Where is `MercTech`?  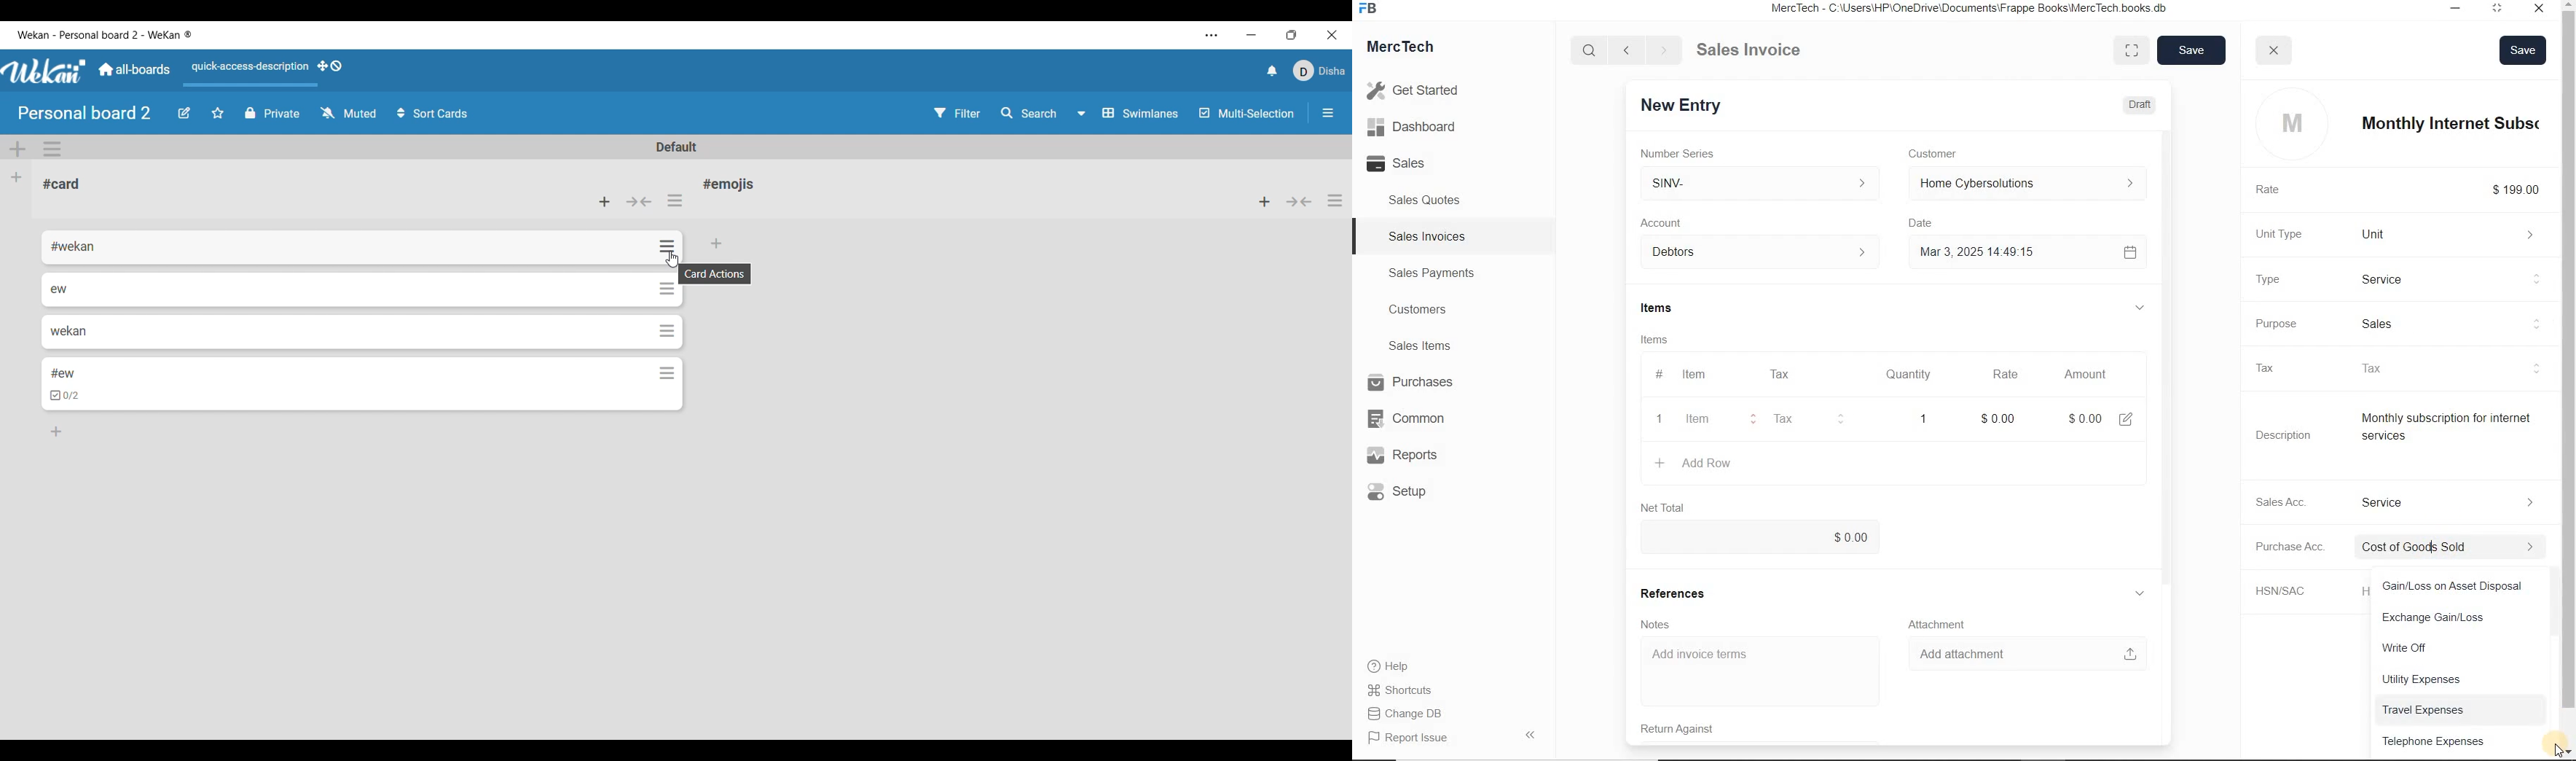
MercTech is located at coordinates (1407, 50).